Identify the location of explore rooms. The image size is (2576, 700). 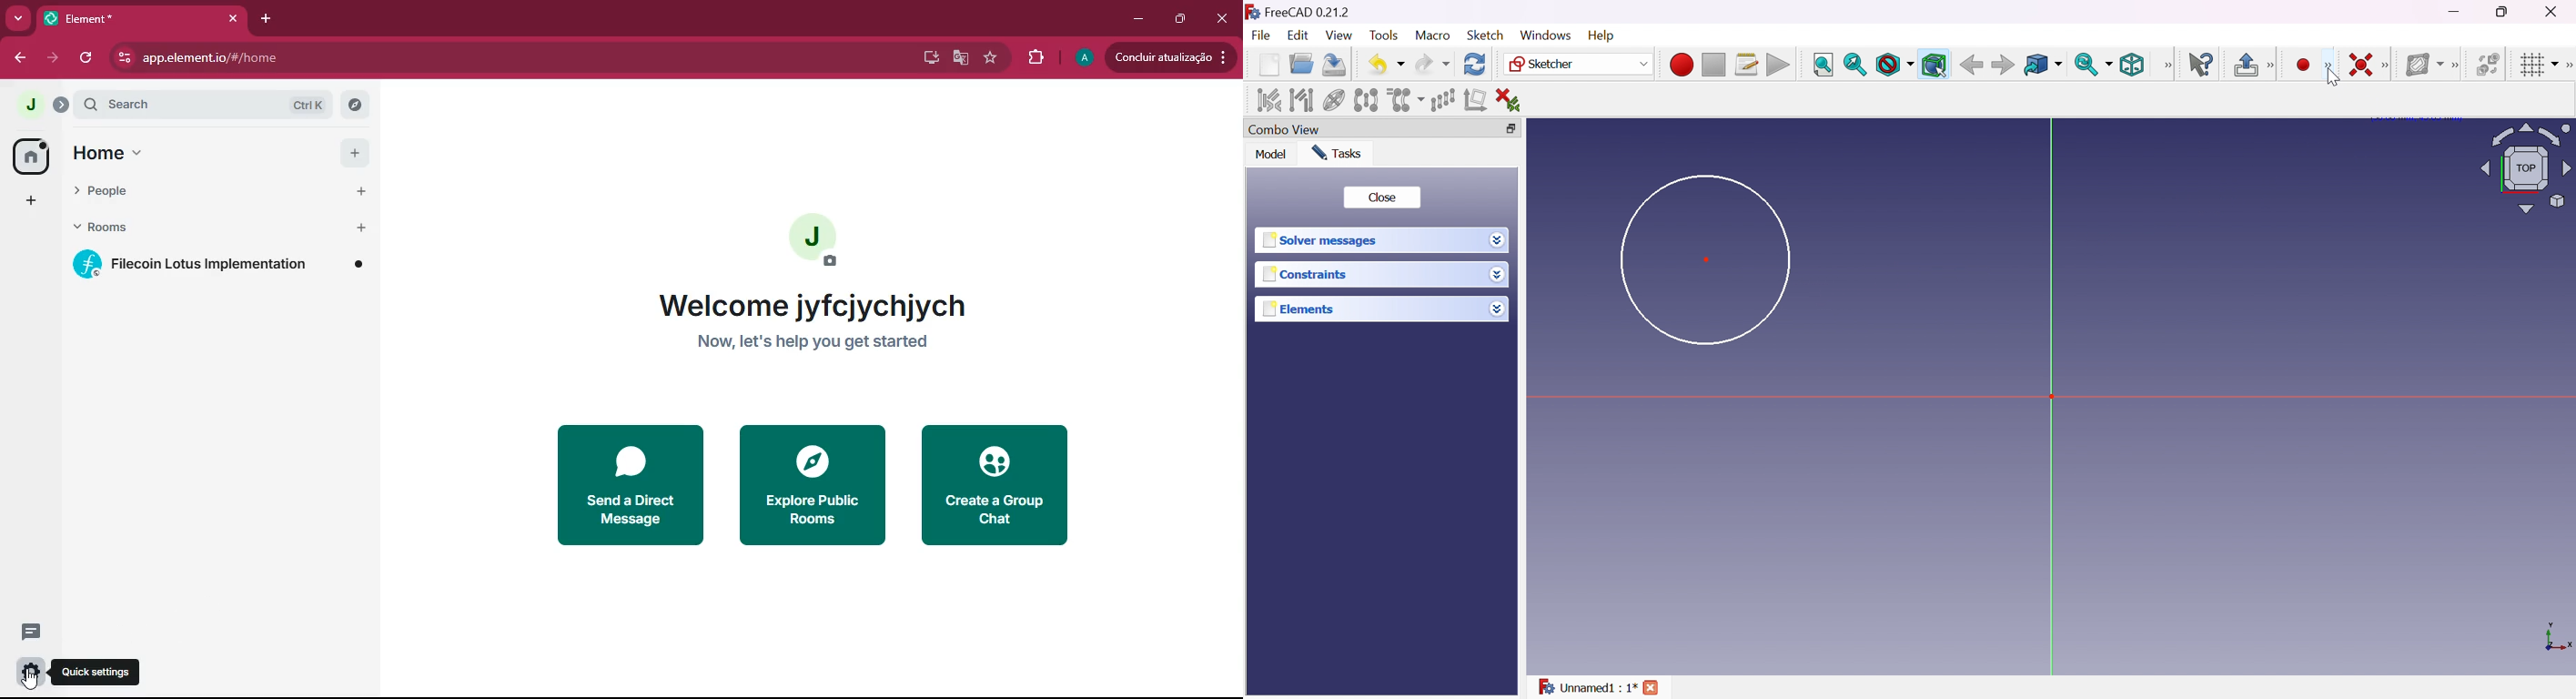
(356, 105).